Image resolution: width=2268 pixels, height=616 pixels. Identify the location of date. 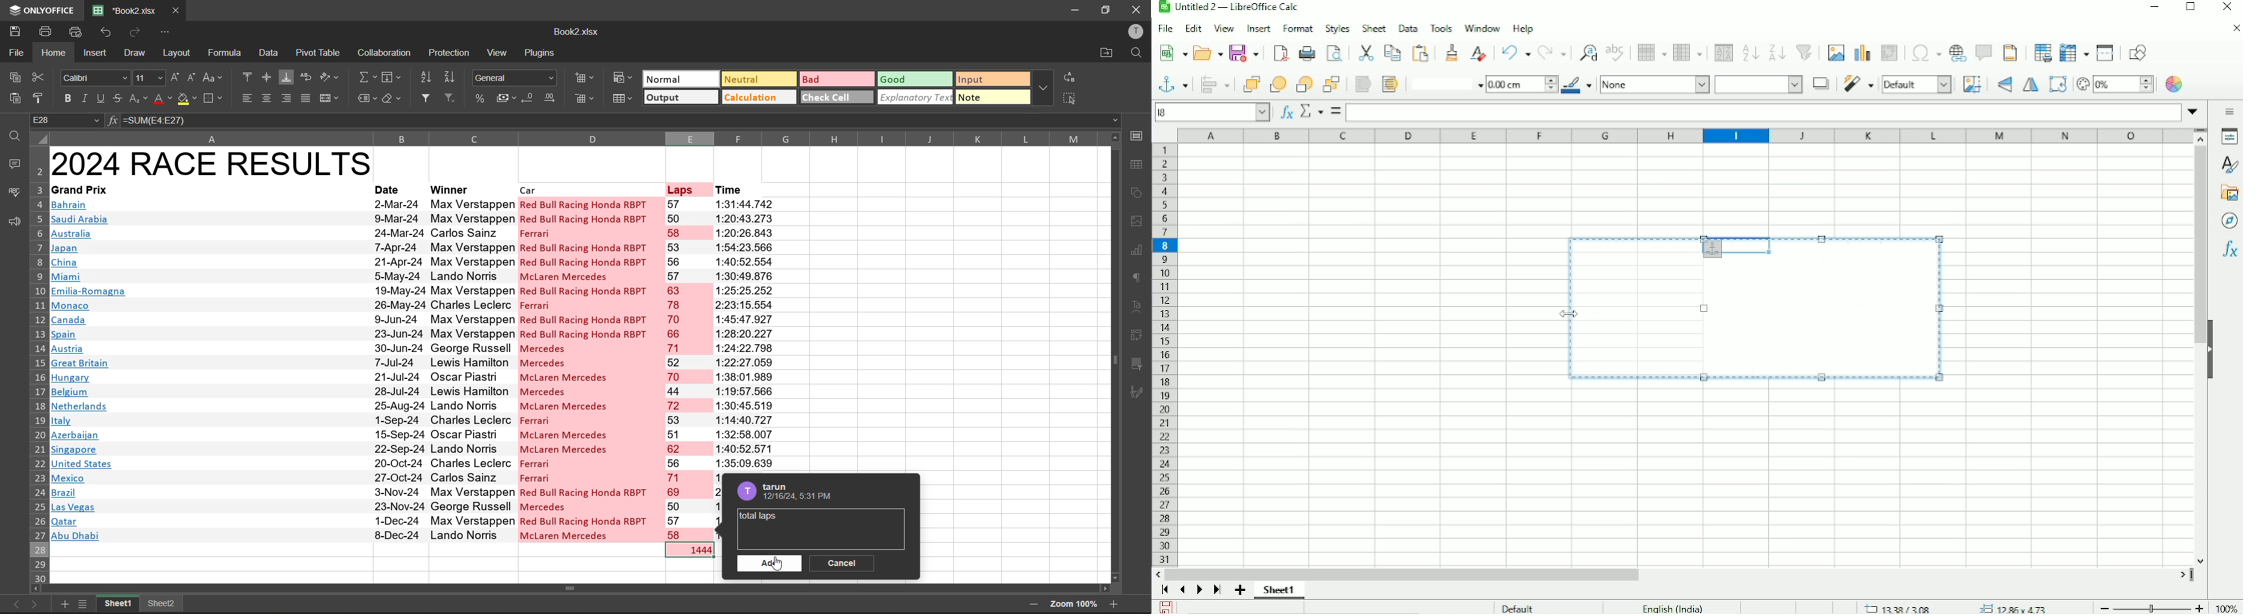
(398, 369).